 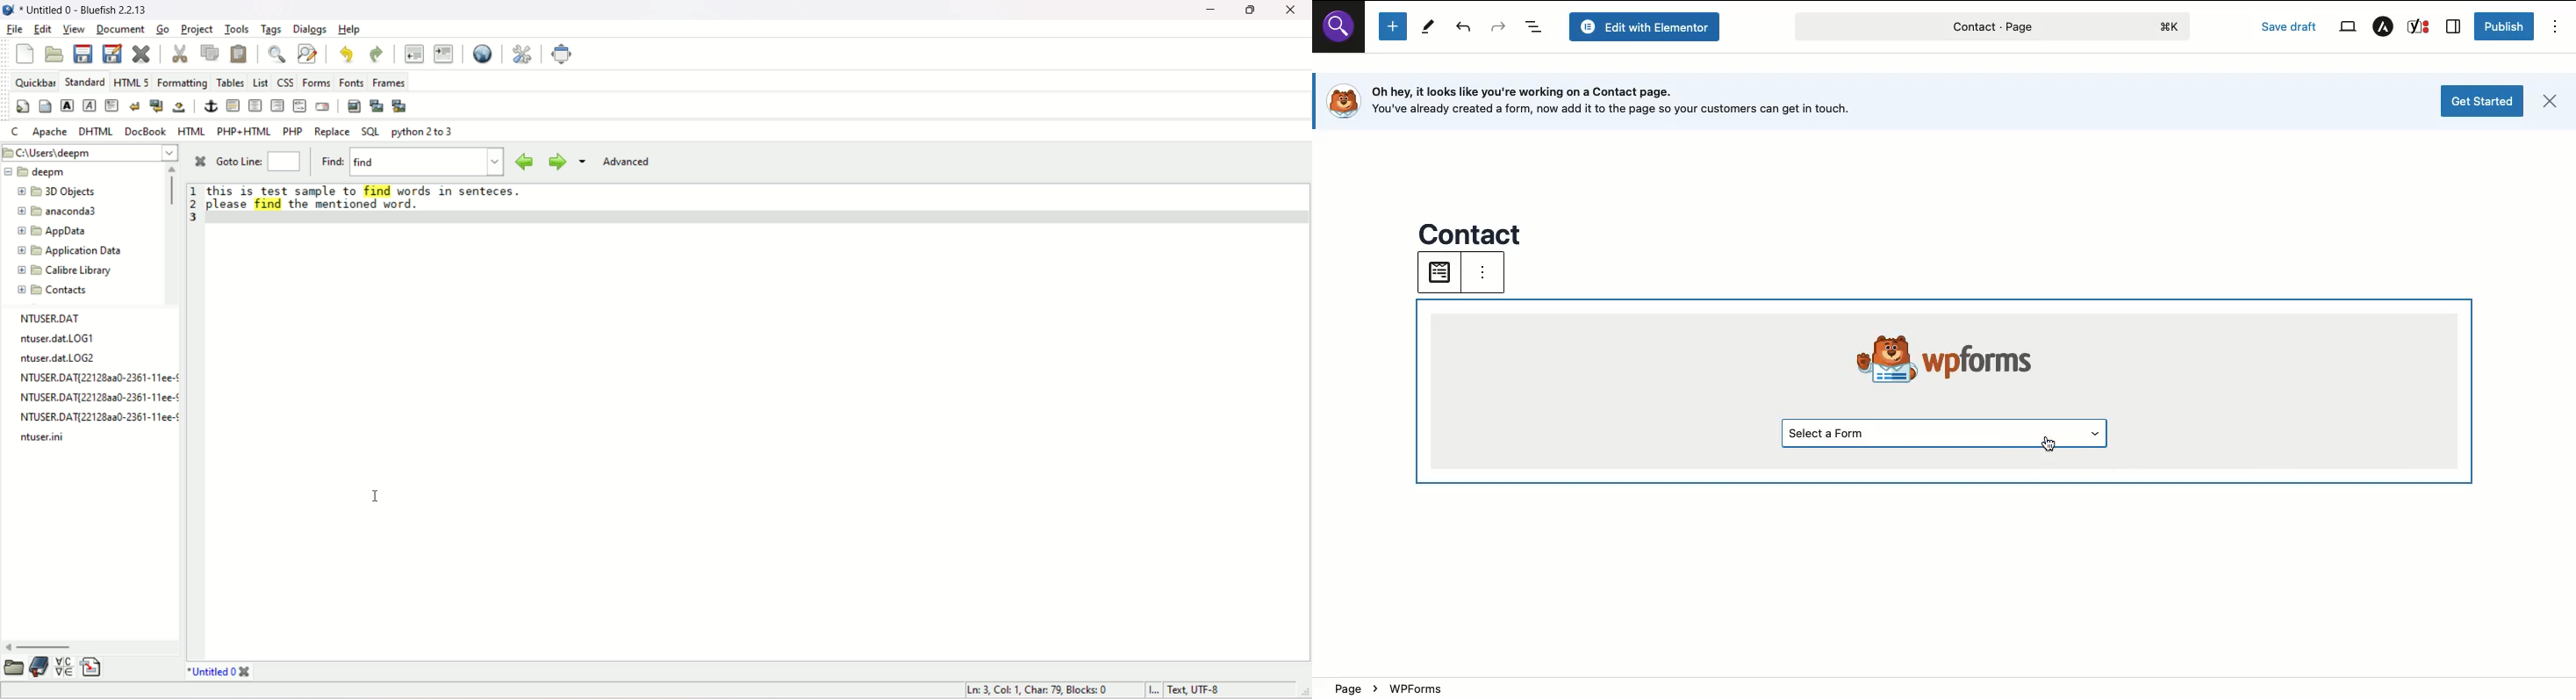 I want to click on LIST, so click(x=261, y=82).